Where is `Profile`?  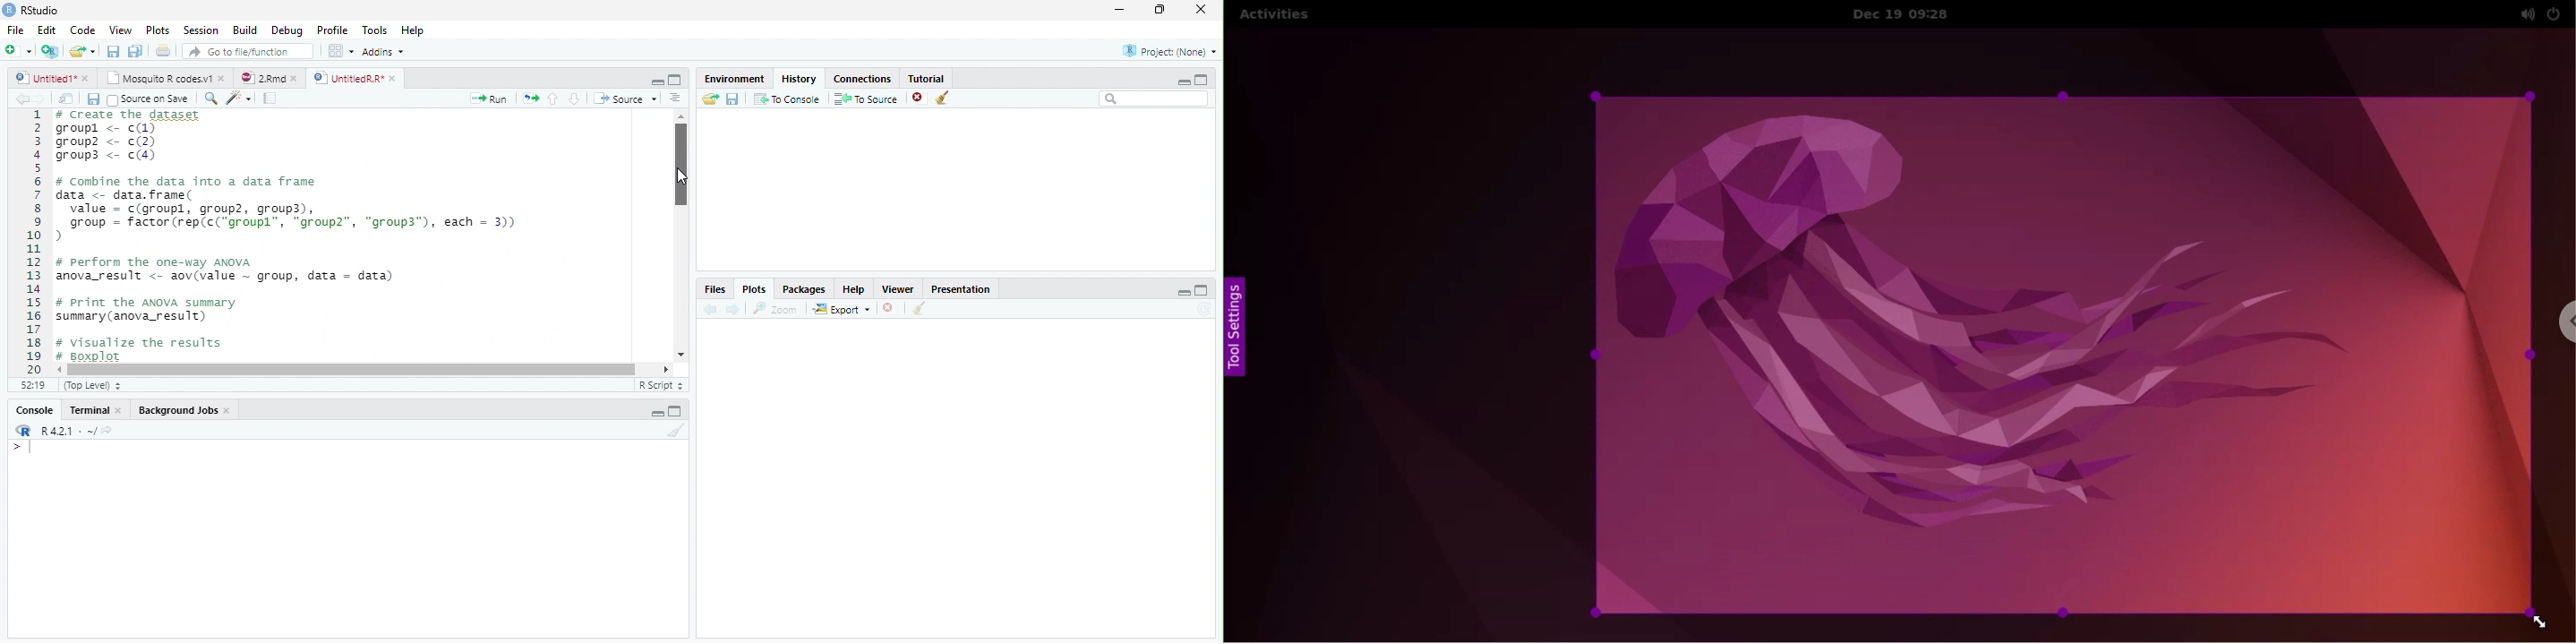
Profile is located at coordinates (331, 30).